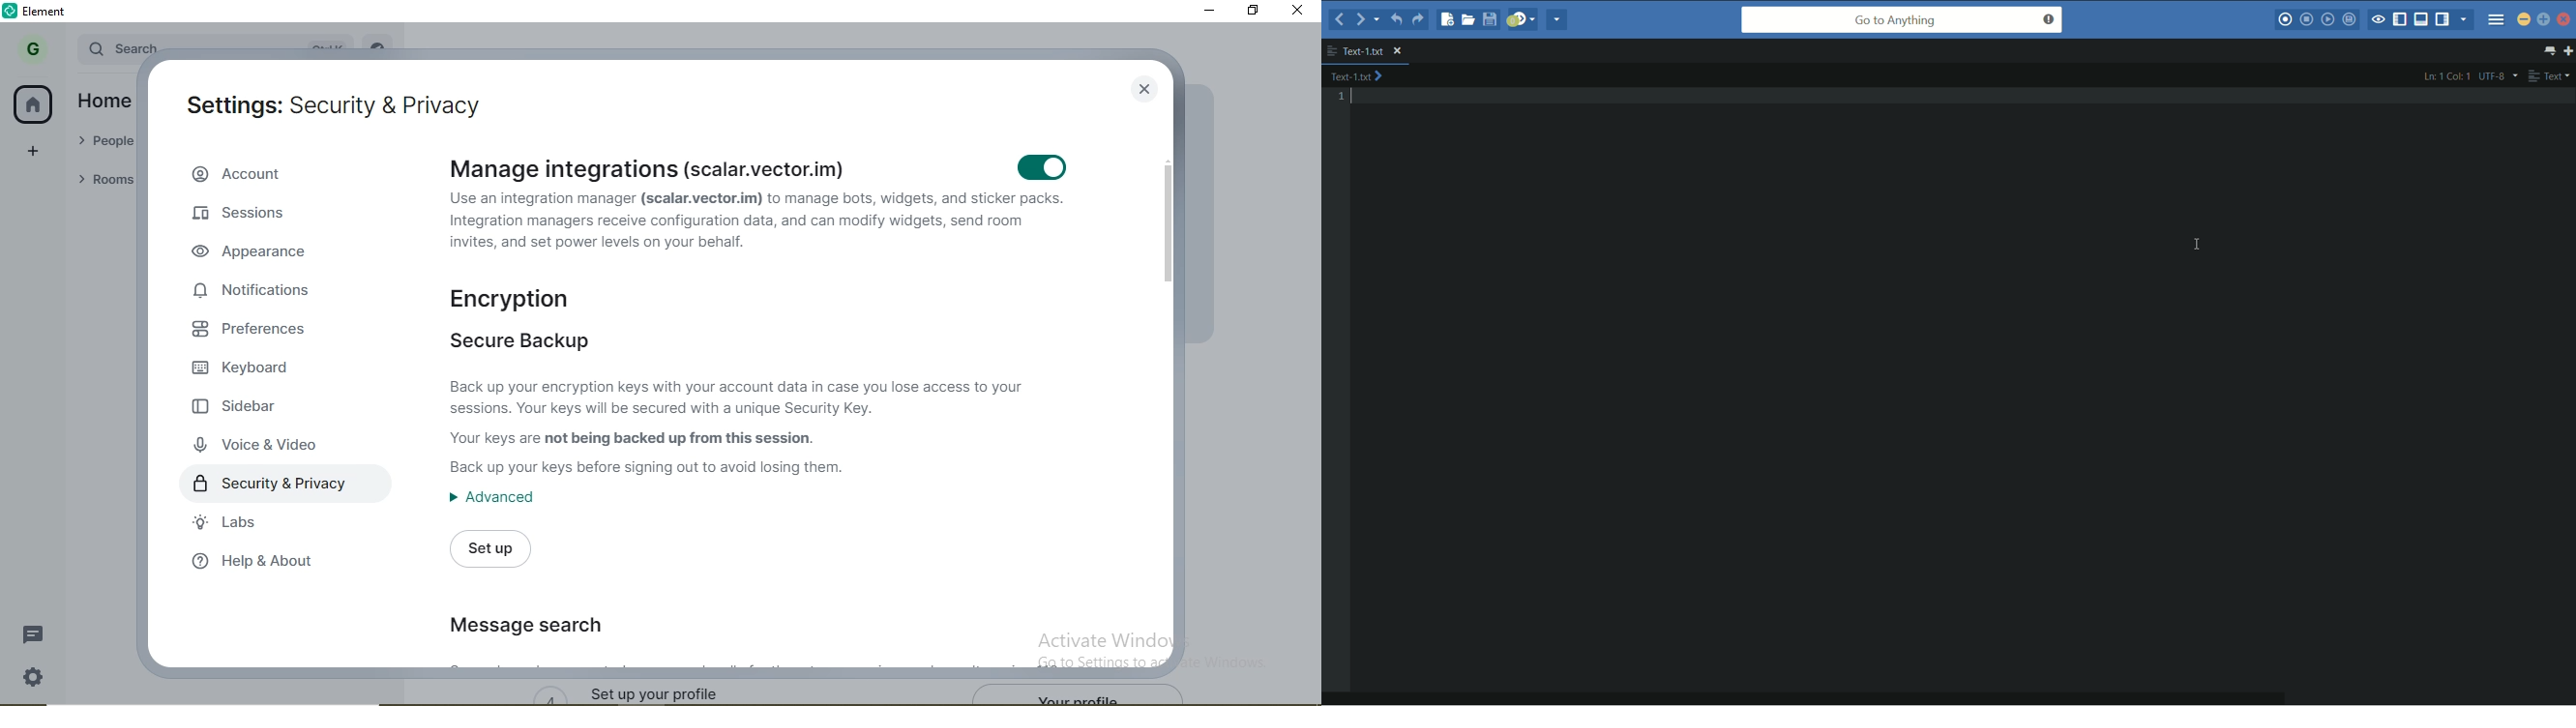 The width and height of the screenshot is (2576, 728). I want to click on Matrix, so click(757, 229).